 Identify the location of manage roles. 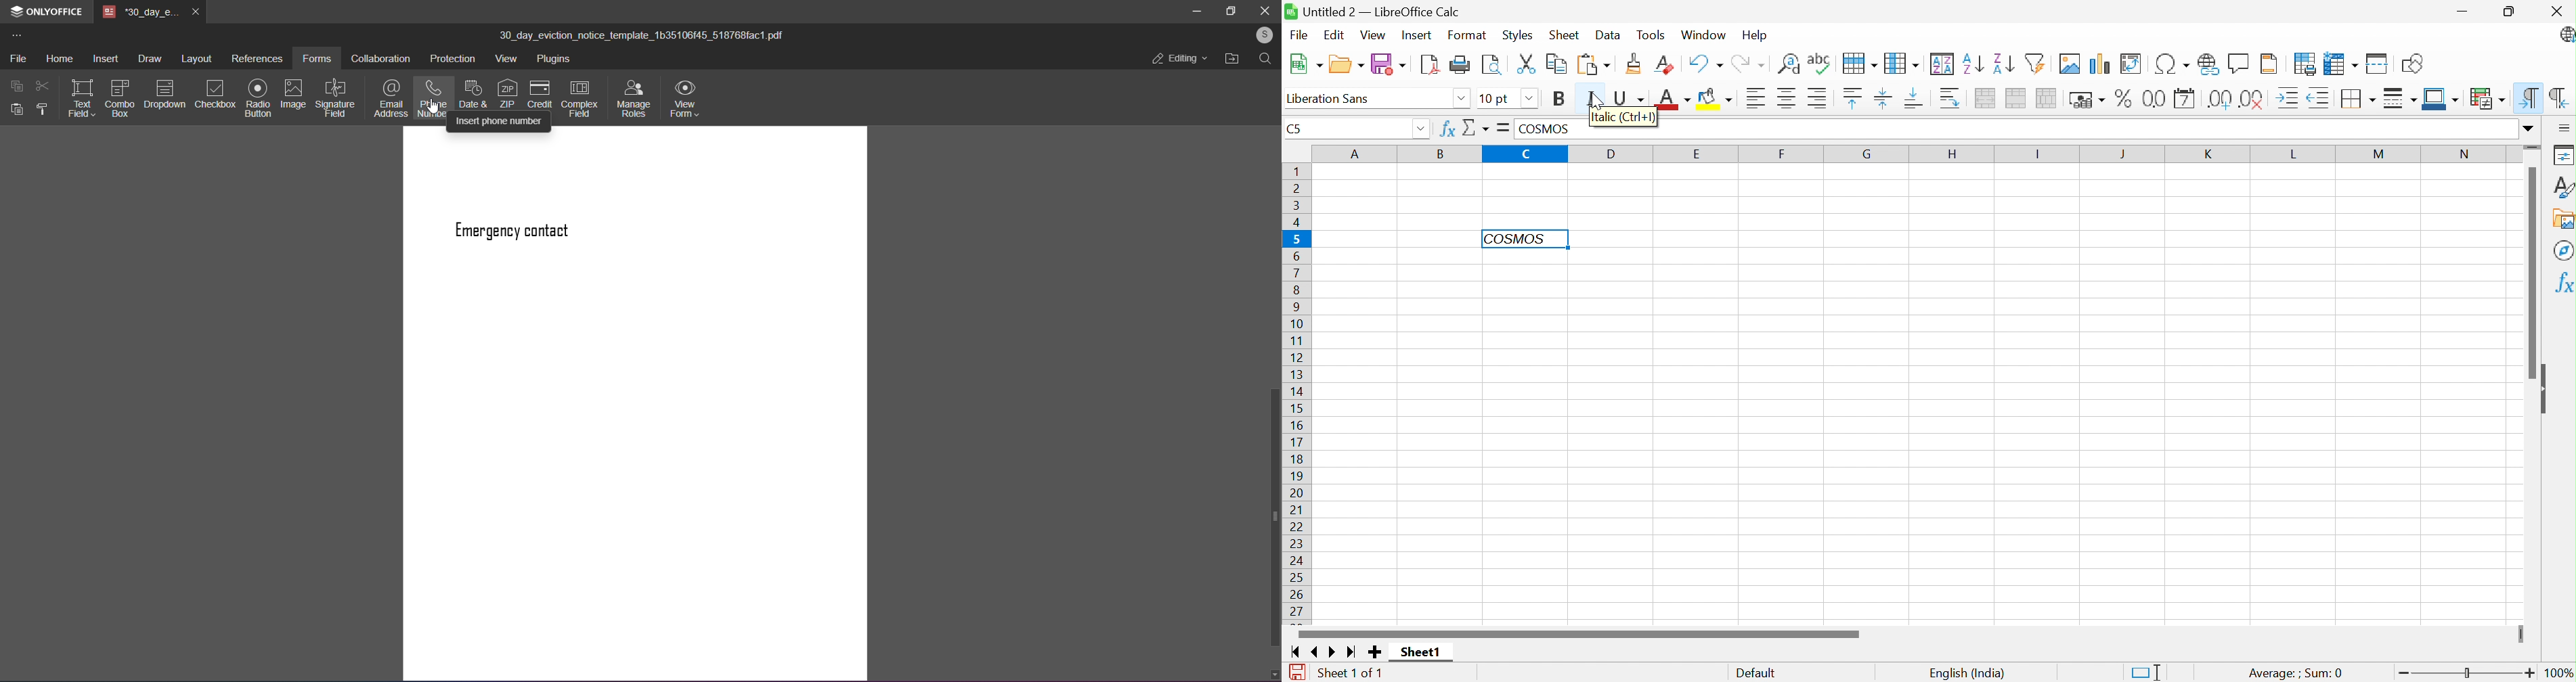
(632, 99).